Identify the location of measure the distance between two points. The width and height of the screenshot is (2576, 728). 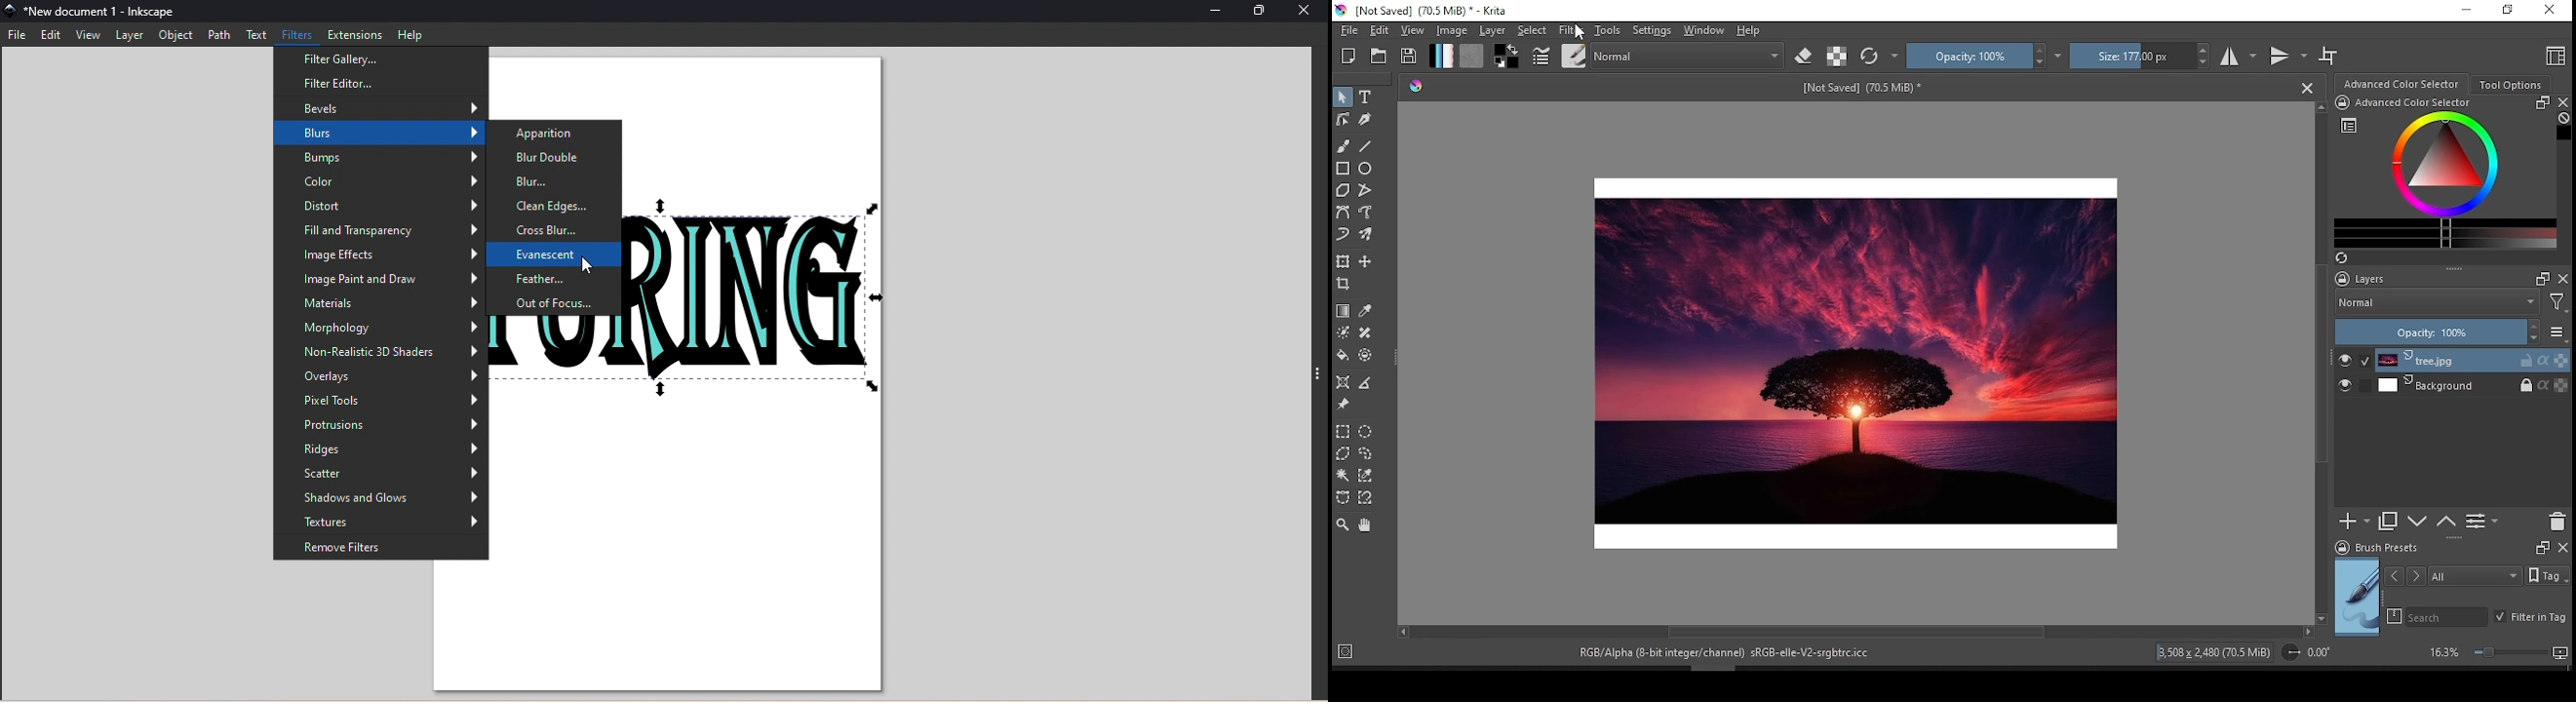
(1365, 383).